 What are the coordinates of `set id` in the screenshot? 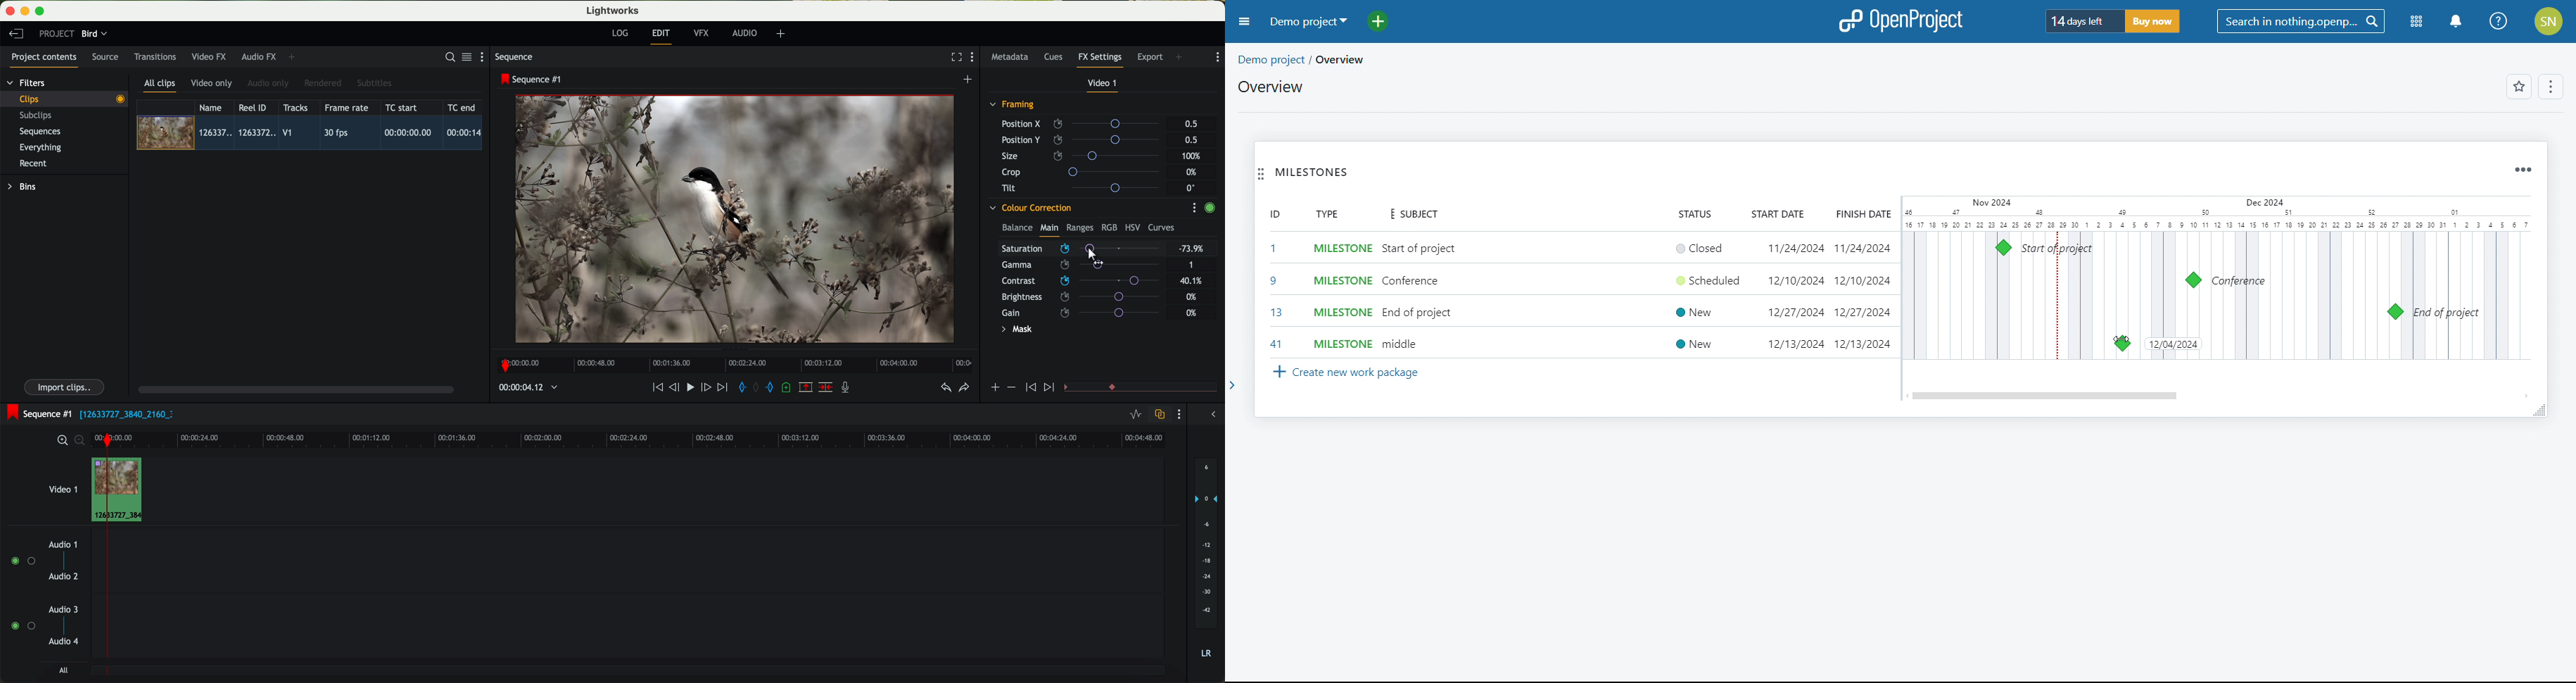 It's located at (1275, 296).